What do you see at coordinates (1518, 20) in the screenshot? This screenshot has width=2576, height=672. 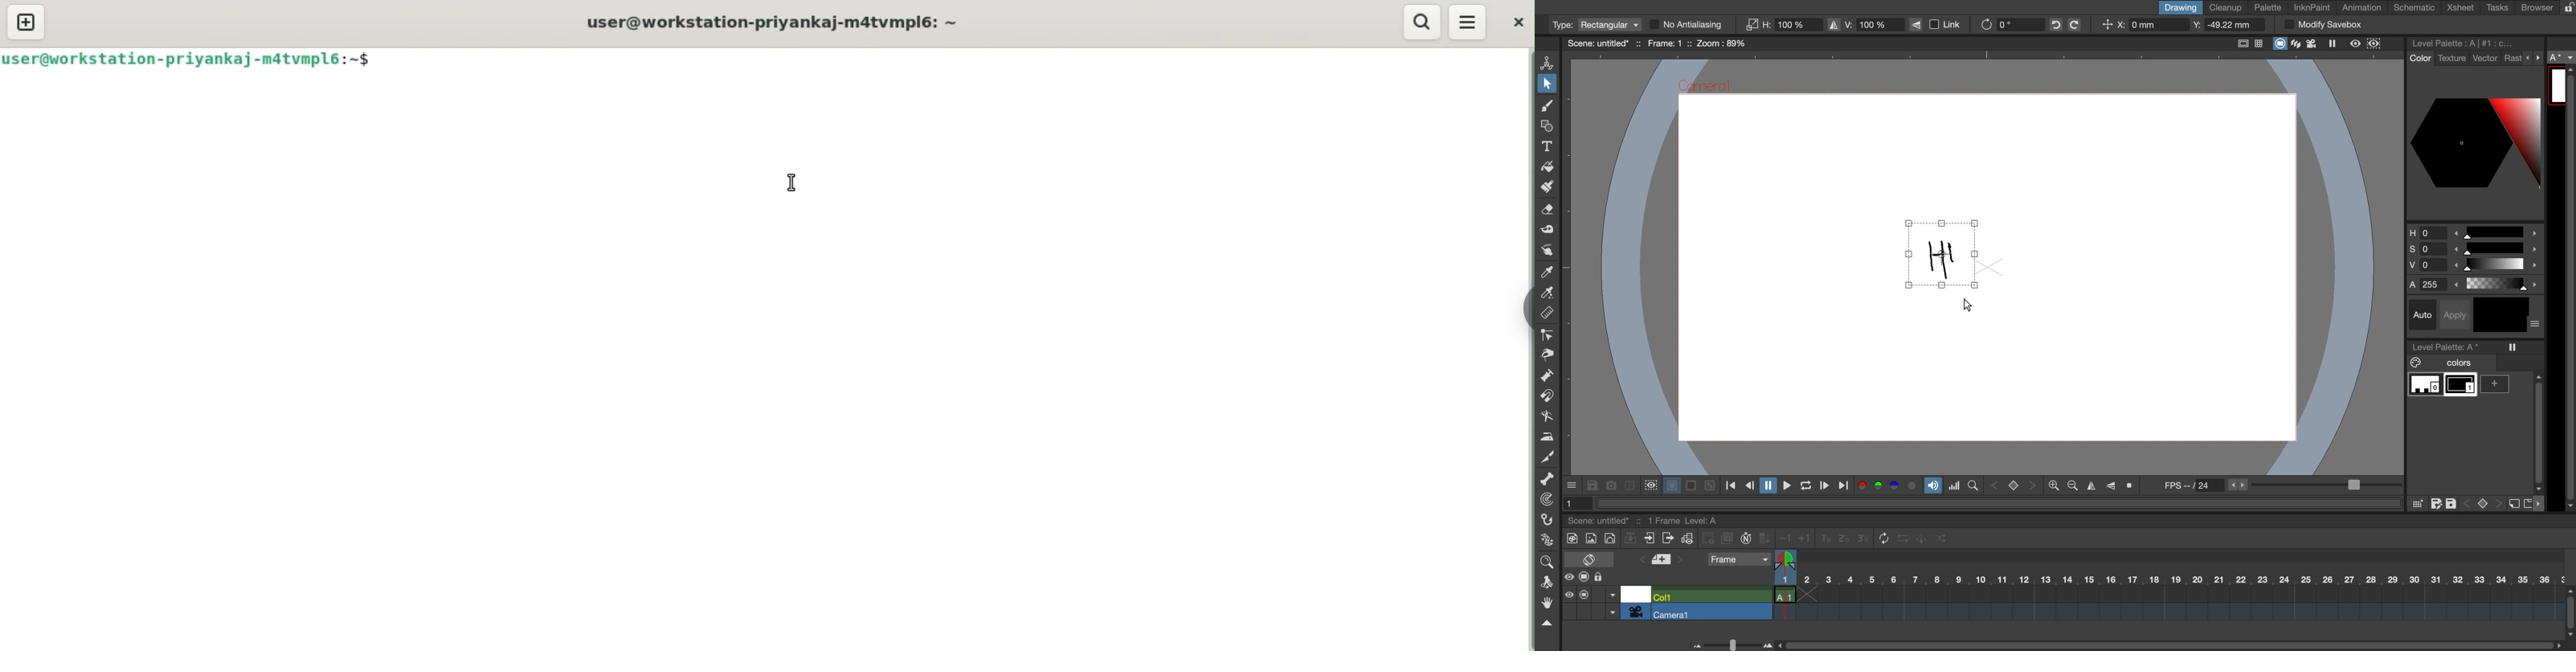 I see `close` at bounding box center [1518, 20].